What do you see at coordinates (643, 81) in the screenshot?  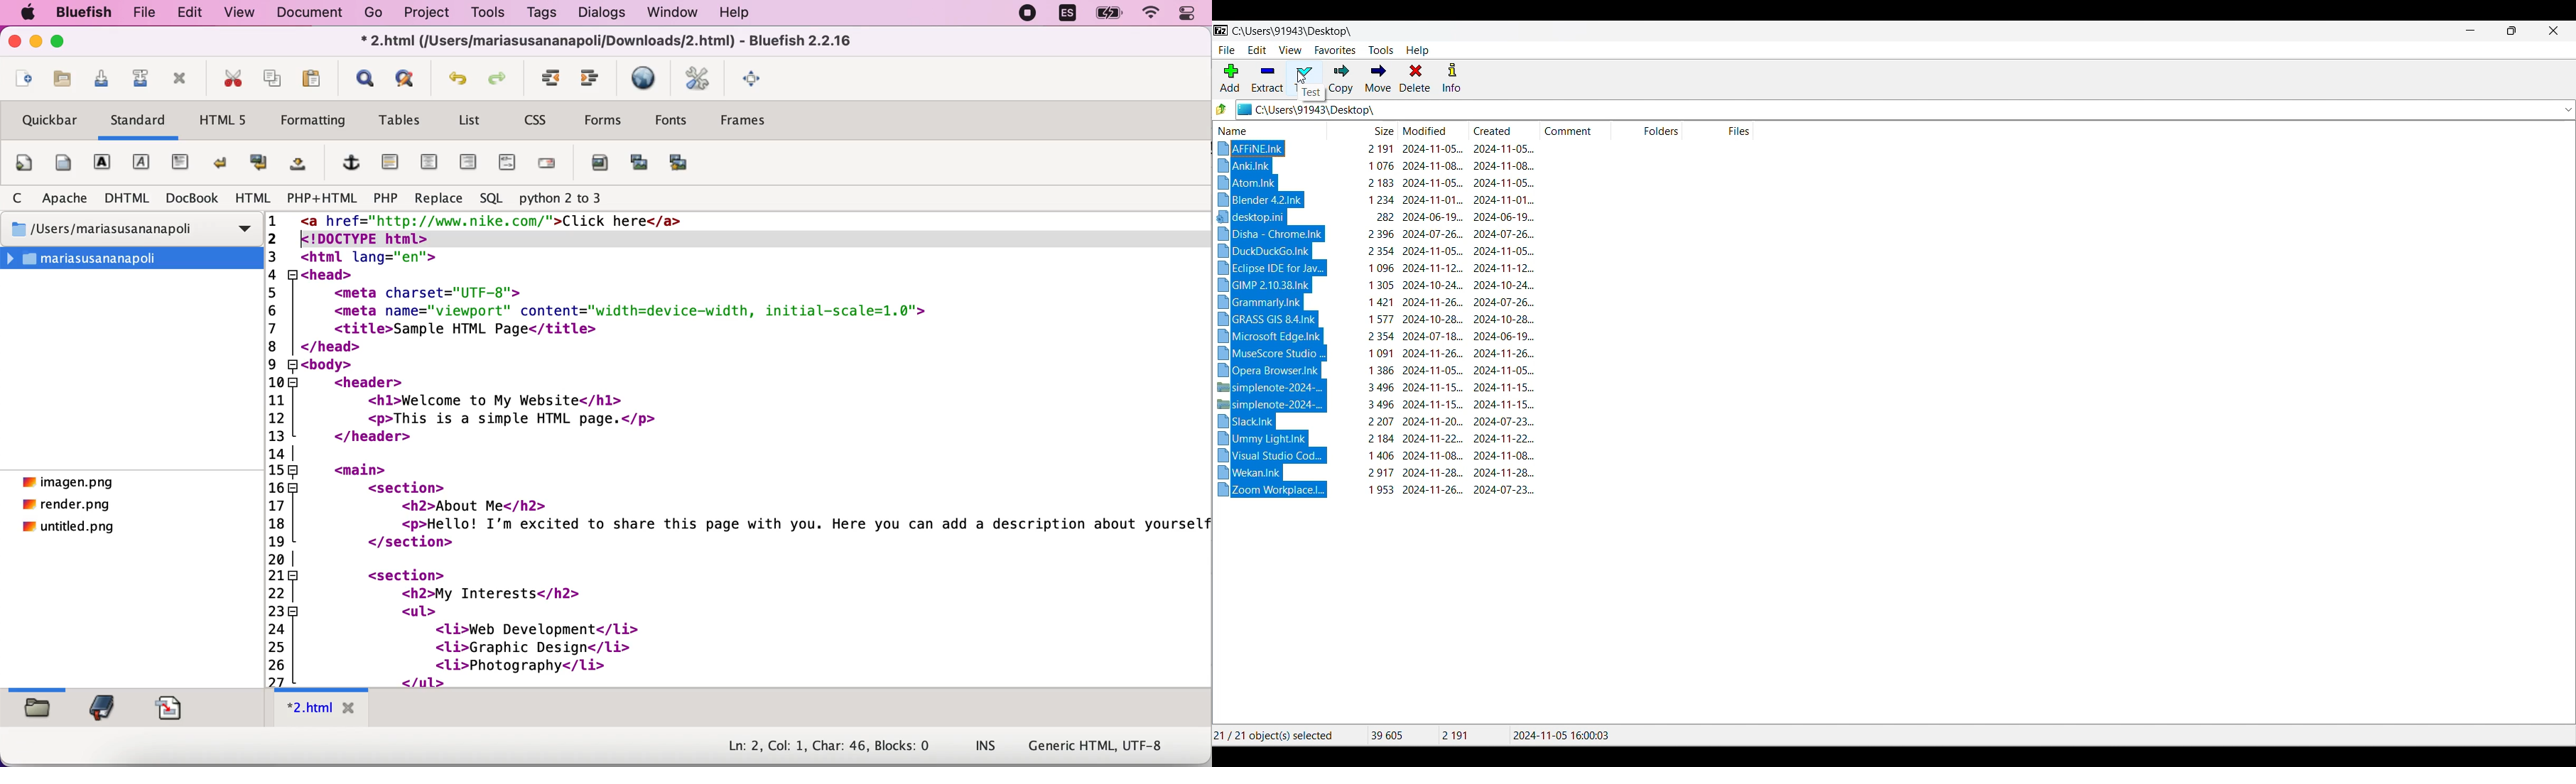 I see `preview in browser` at bounding box center [643, 81].